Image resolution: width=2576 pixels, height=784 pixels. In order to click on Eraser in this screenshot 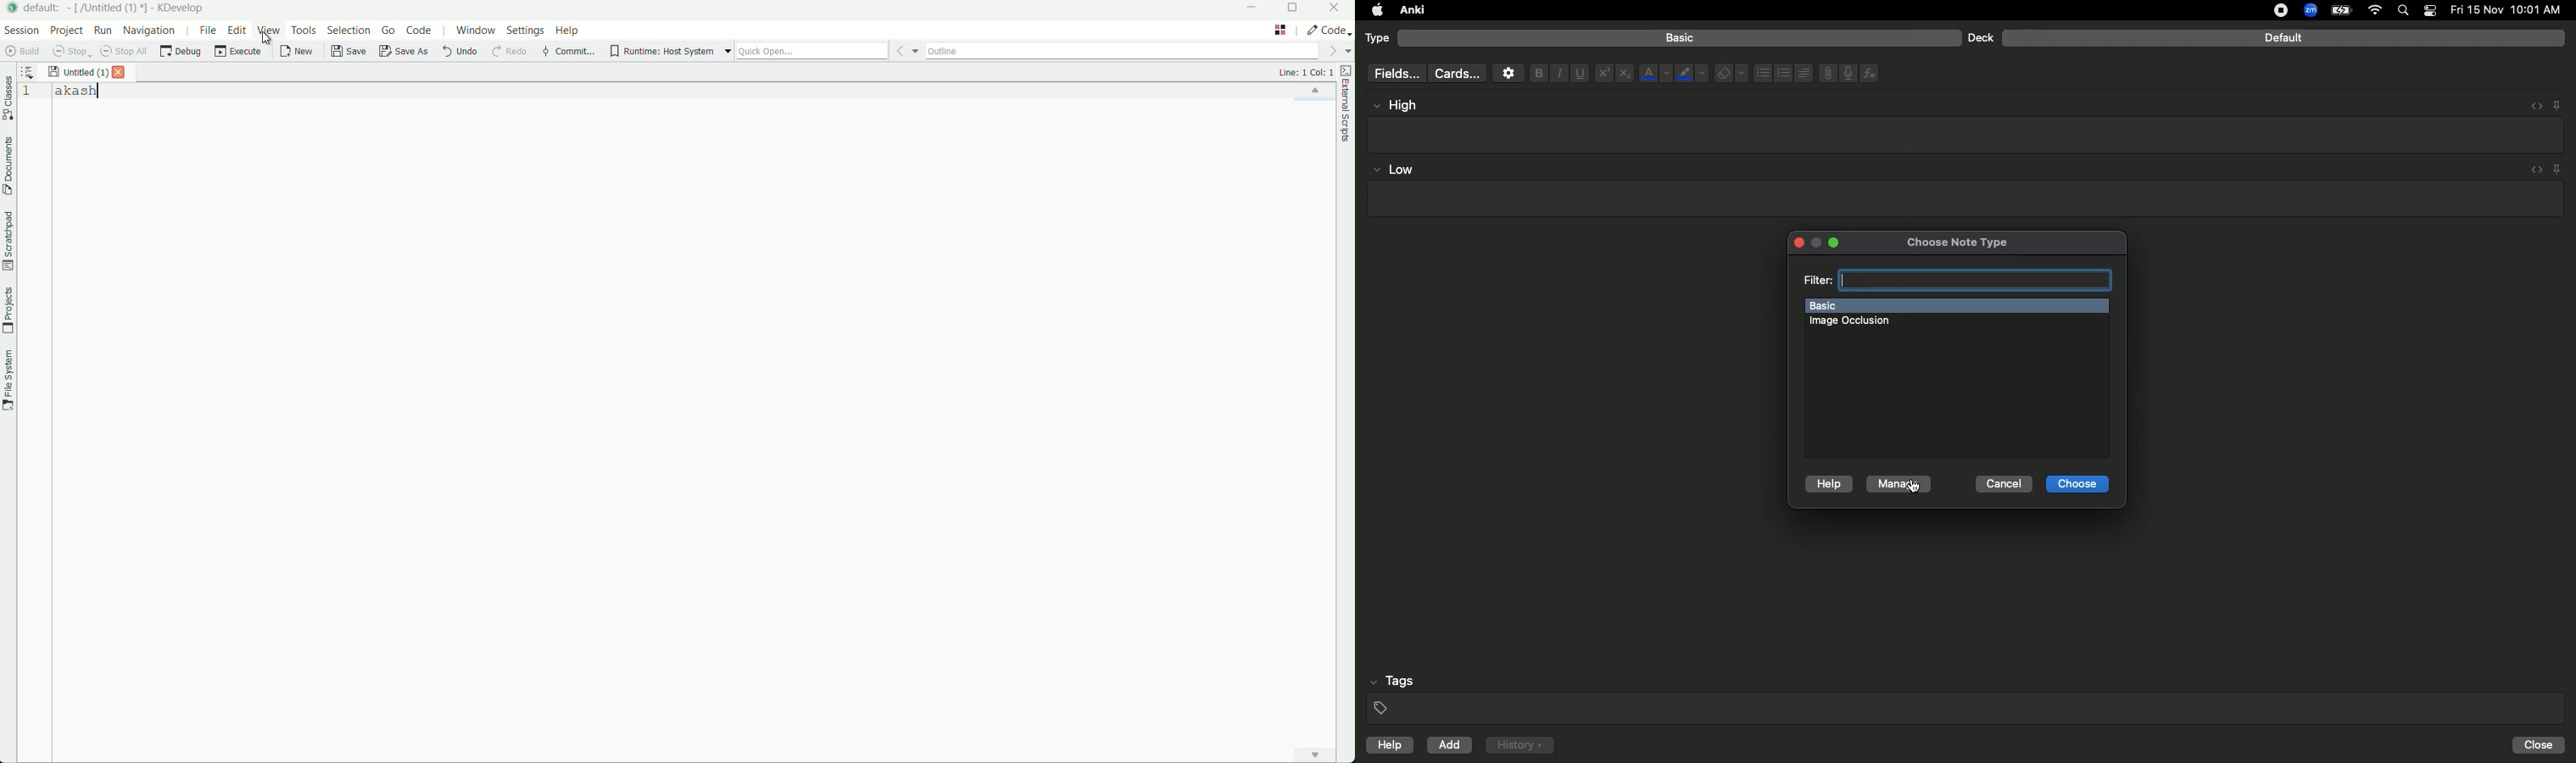, I will do `click(1731, 74)`.